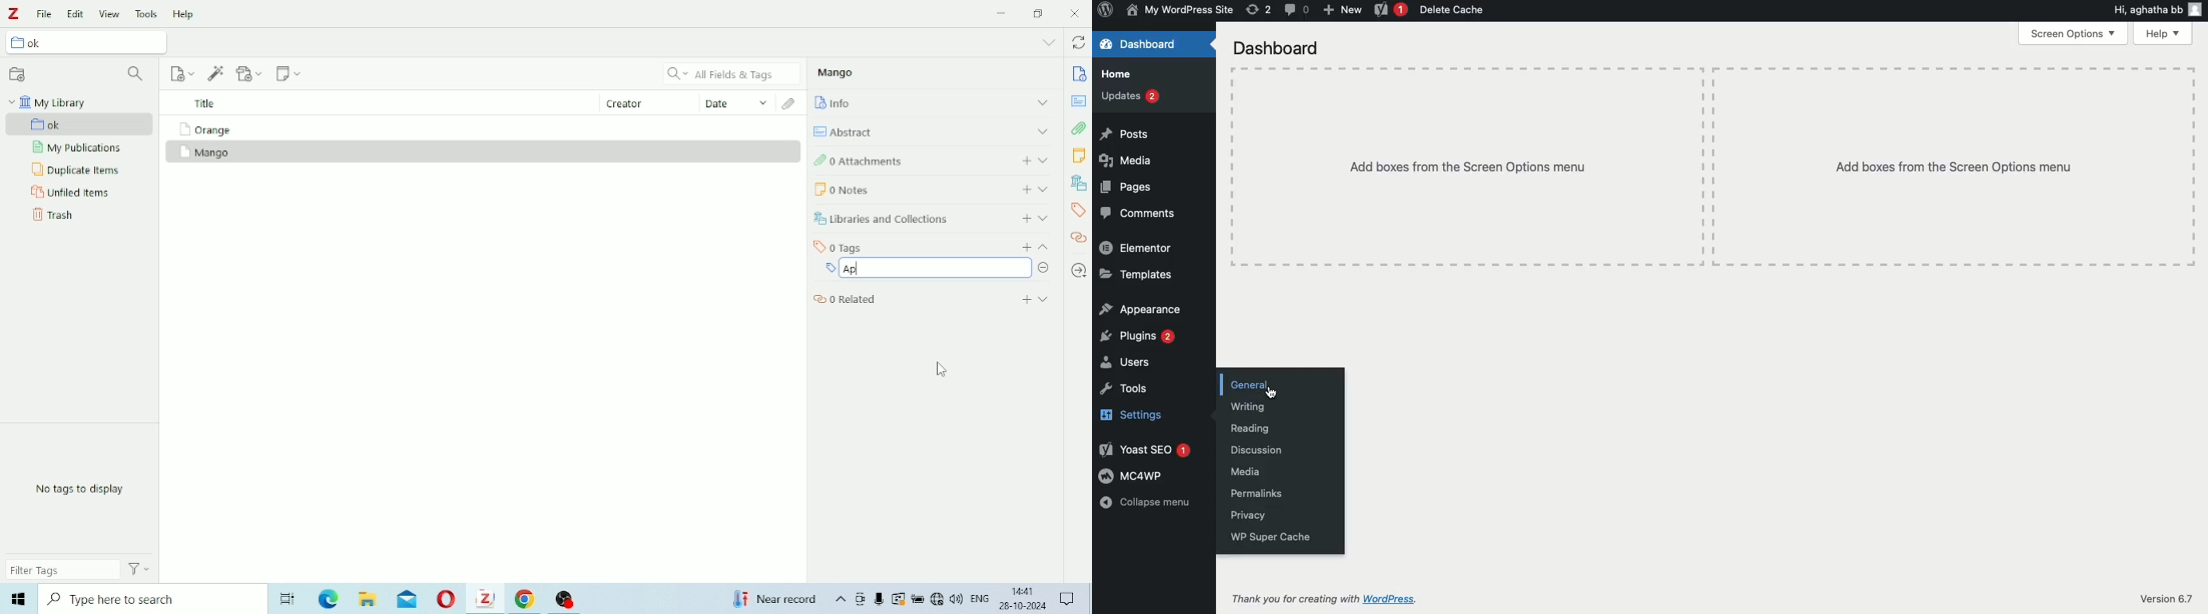  I want to click on Type here to search, so click(152, 599).